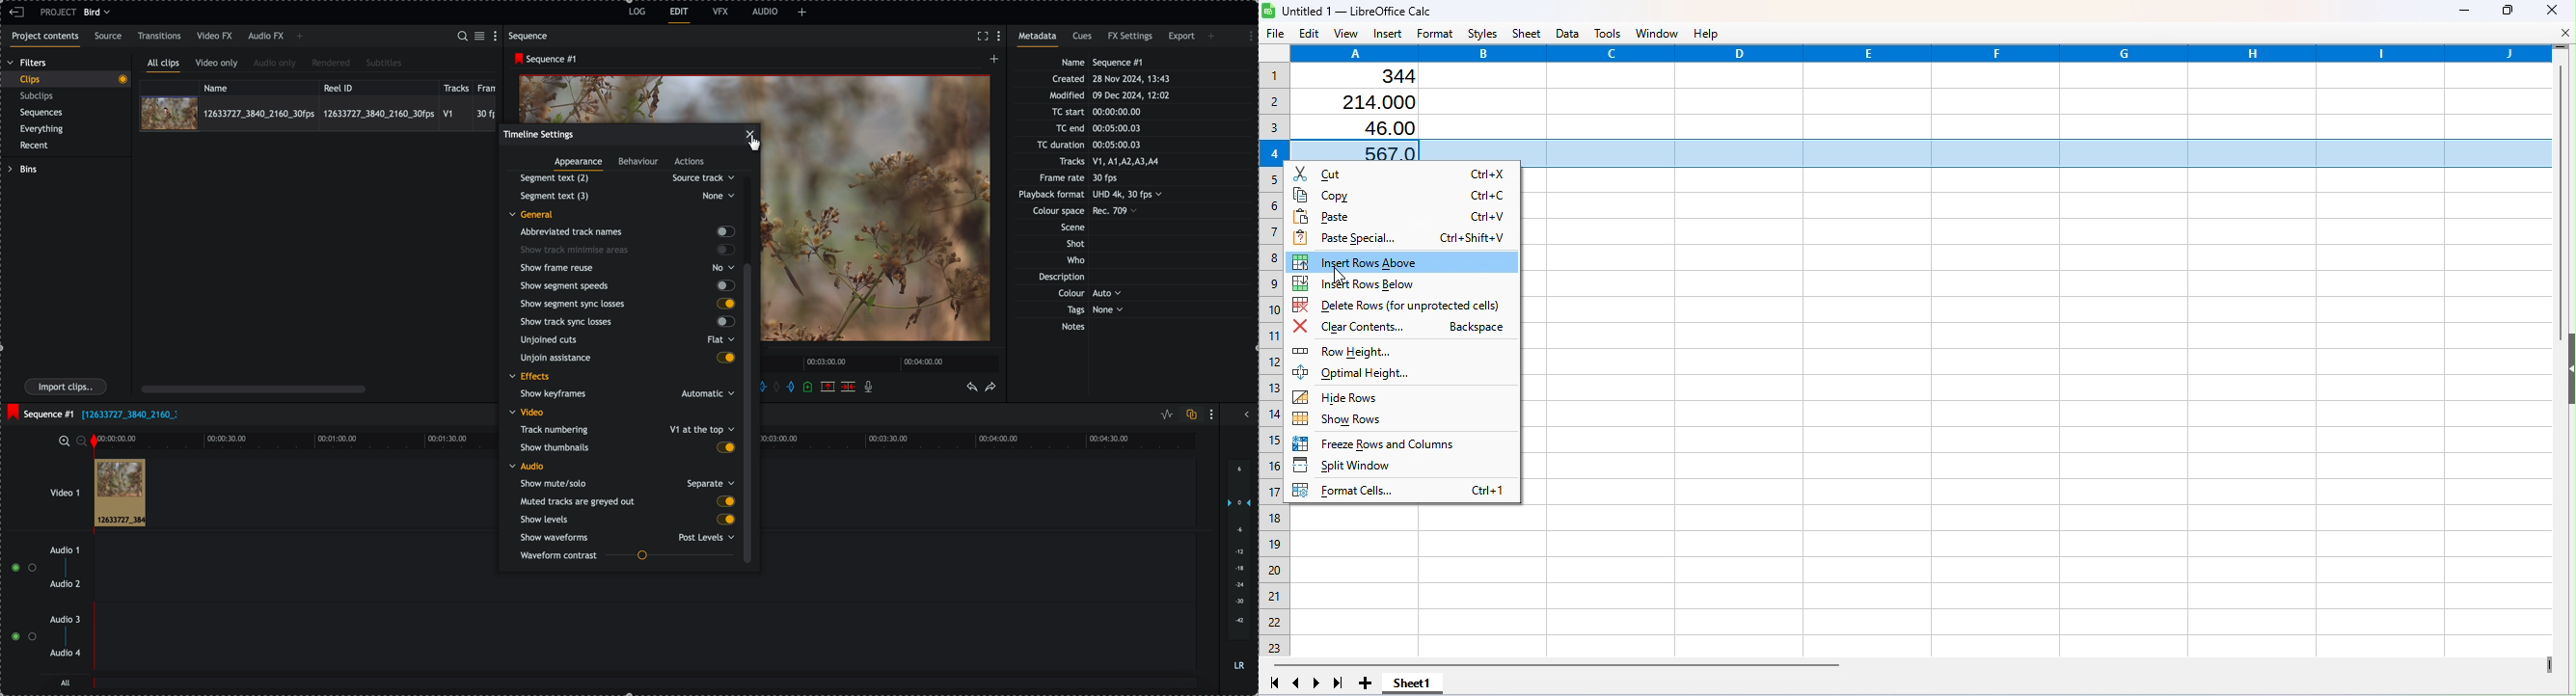 This screenshot has height=700, width=2576. What do you see at coordinates (646, 687) in the screenshot?
I see `all` at bounding box center [646, 687].